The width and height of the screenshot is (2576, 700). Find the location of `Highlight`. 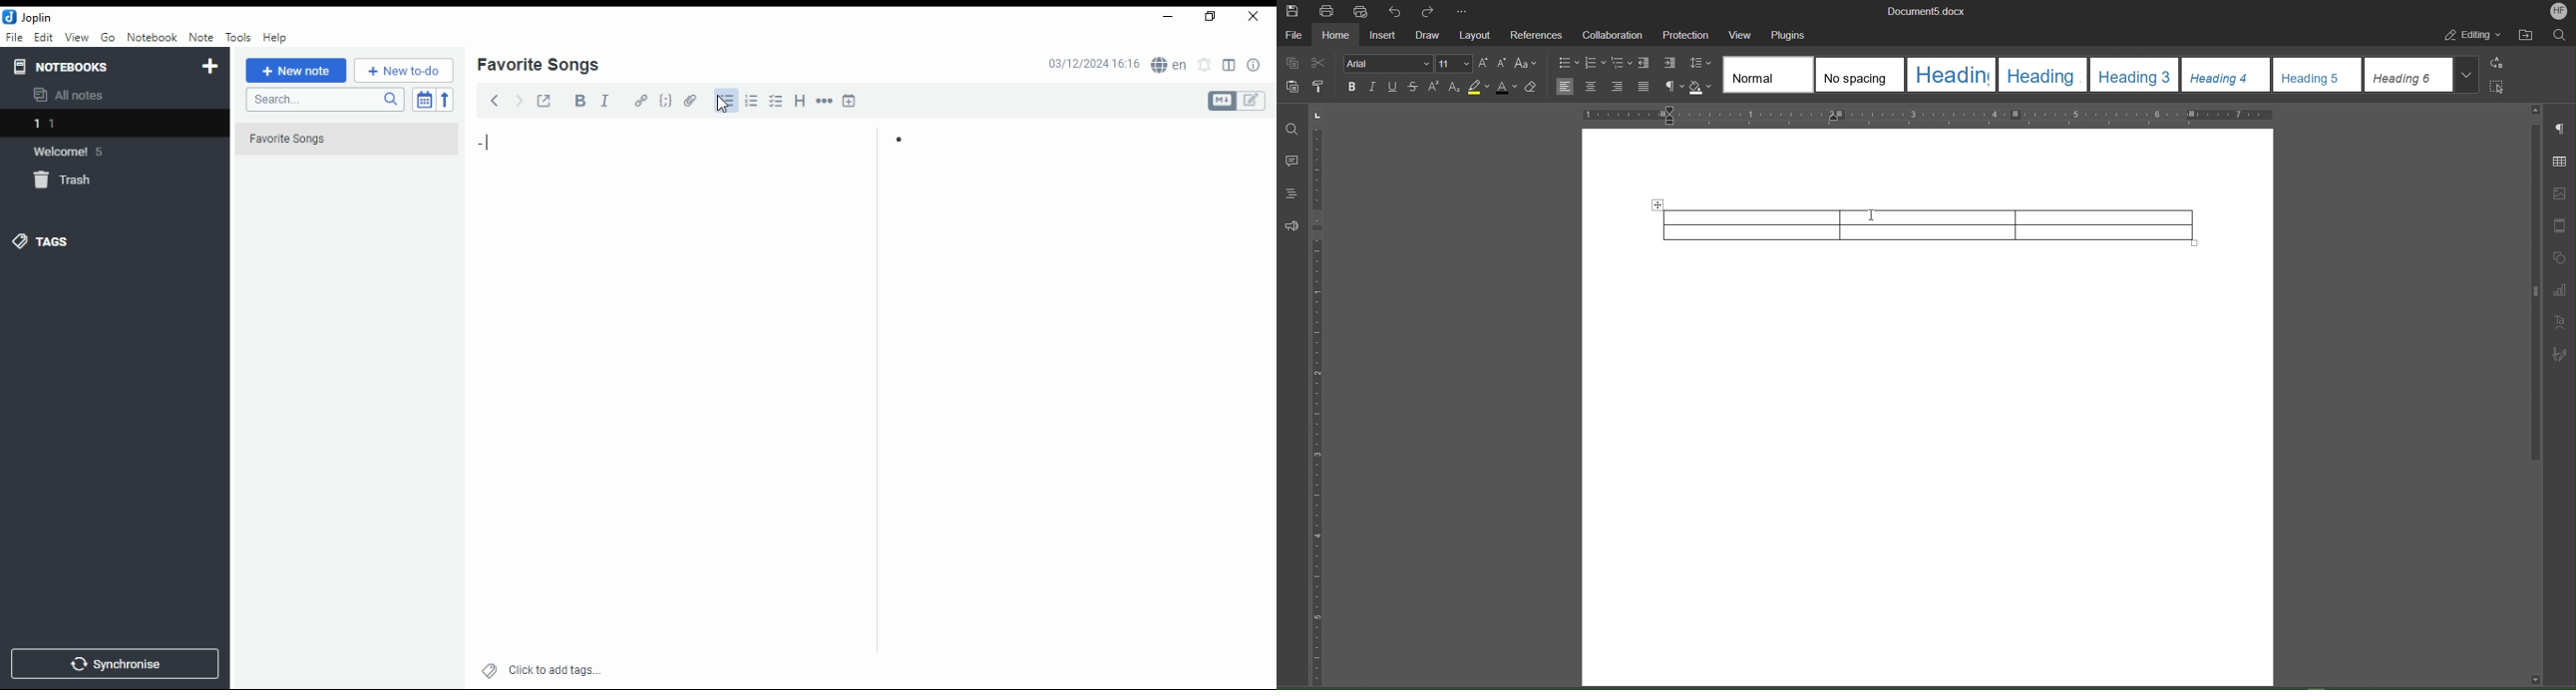

Highlight is located at coordinates (1479, 87).